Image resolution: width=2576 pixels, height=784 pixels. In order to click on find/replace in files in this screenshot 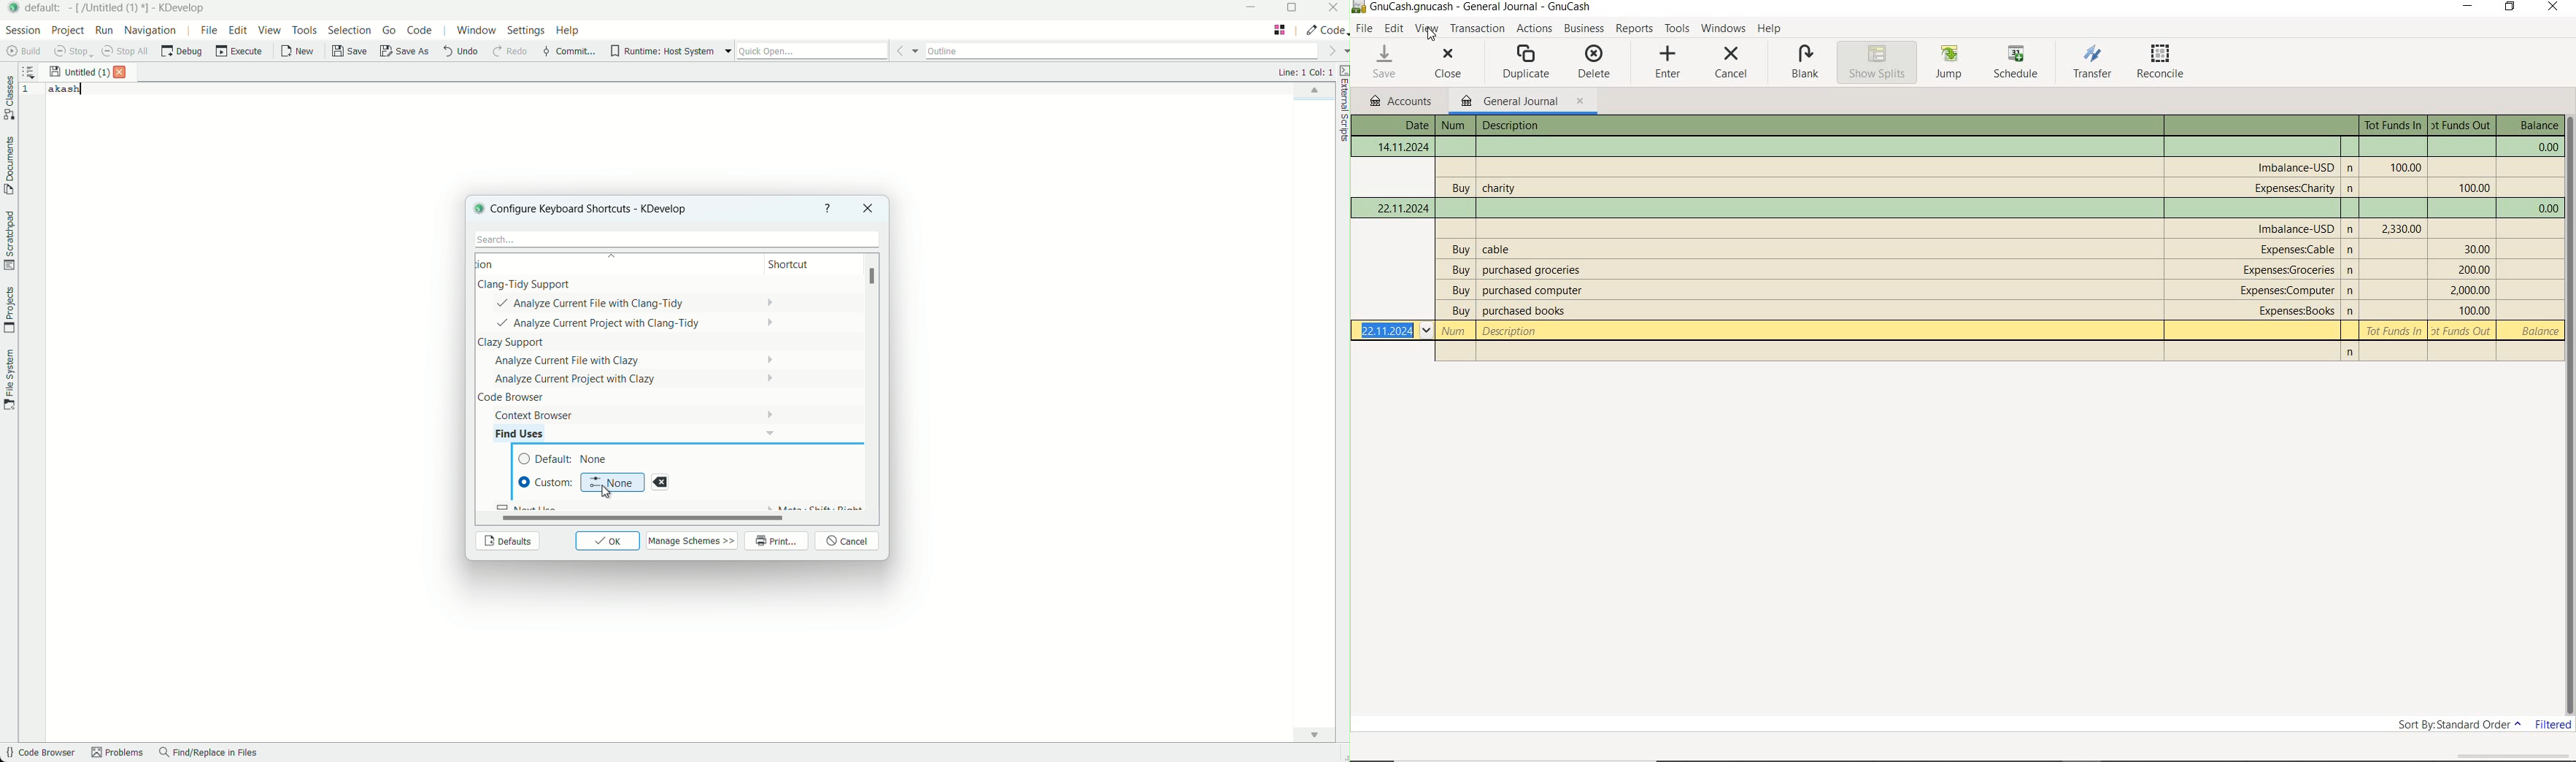, I will do `click(209, 754)`.